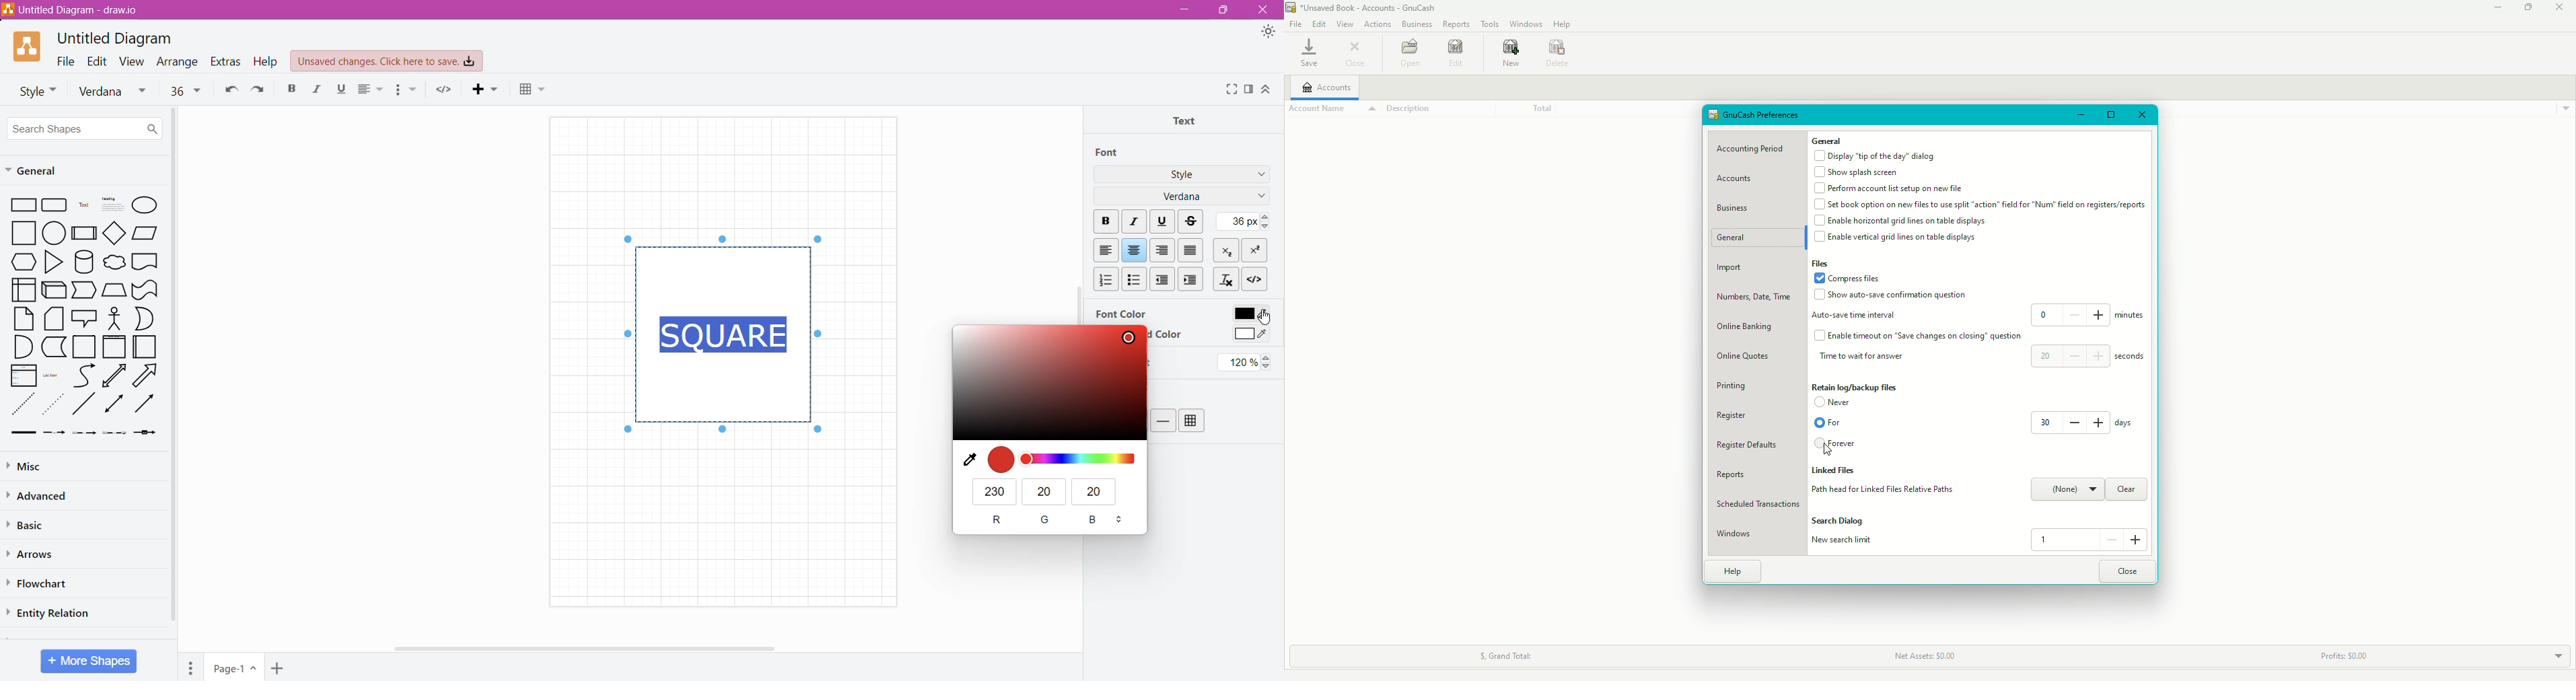 The width and height of the screenshot is (2576, 700). Describe the element at coordinates (1343, 24) in the screenshot. I see `View` at that location.